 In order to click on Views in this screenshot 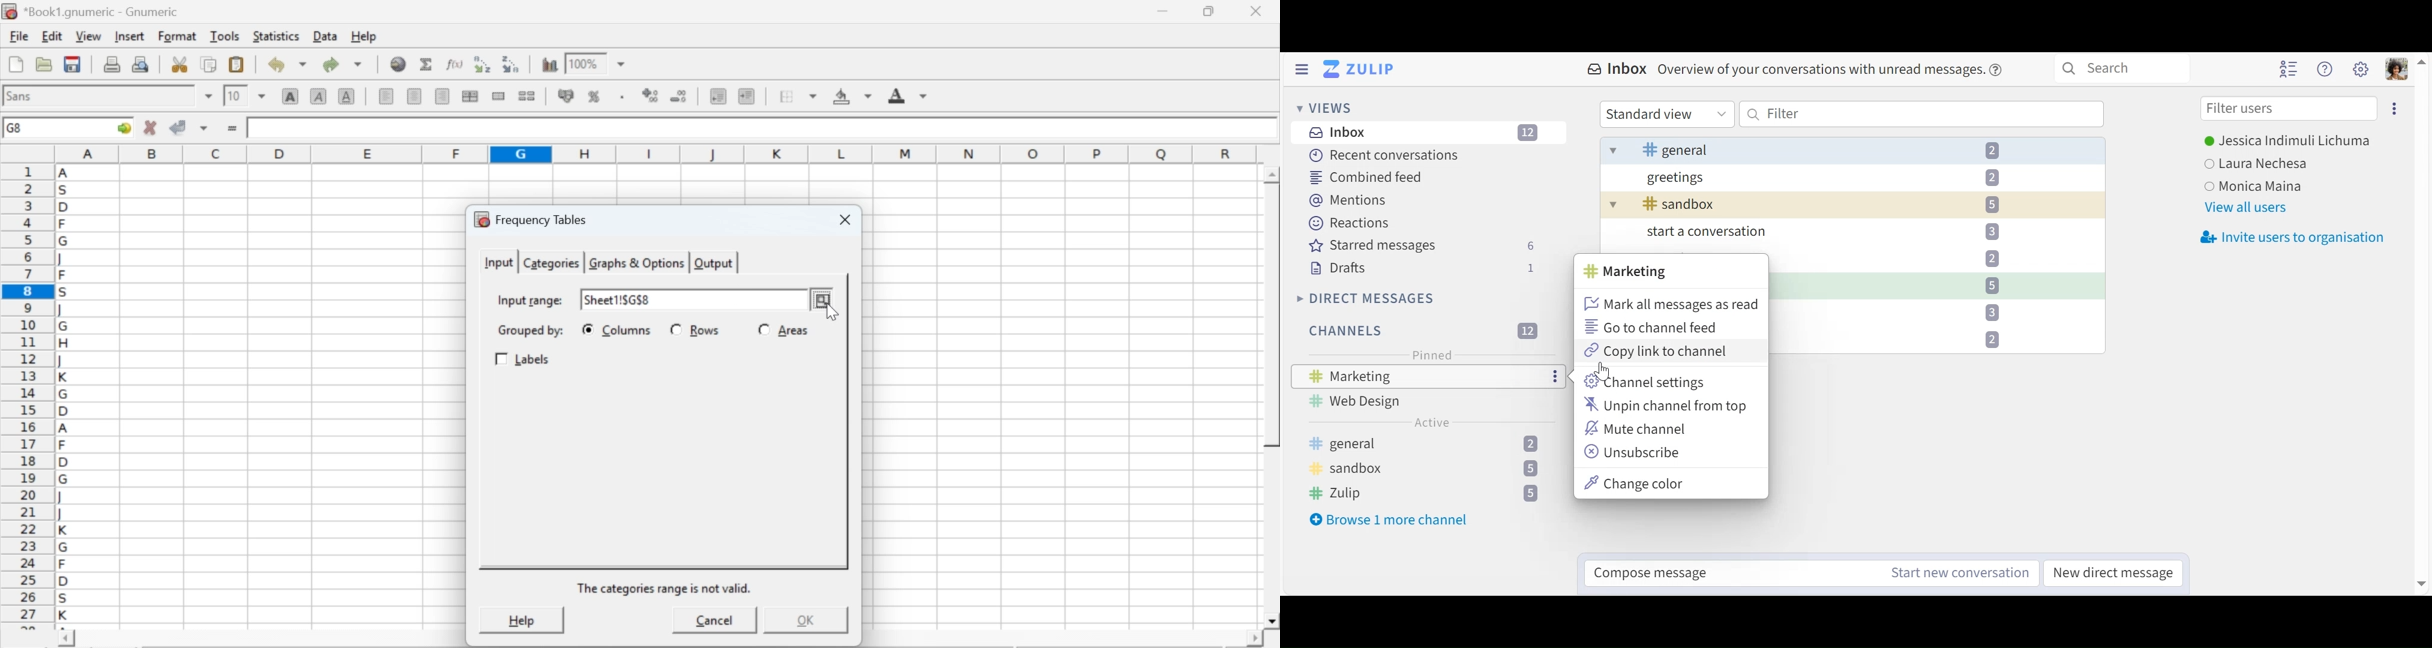, I will do `click(1324, 107)`.